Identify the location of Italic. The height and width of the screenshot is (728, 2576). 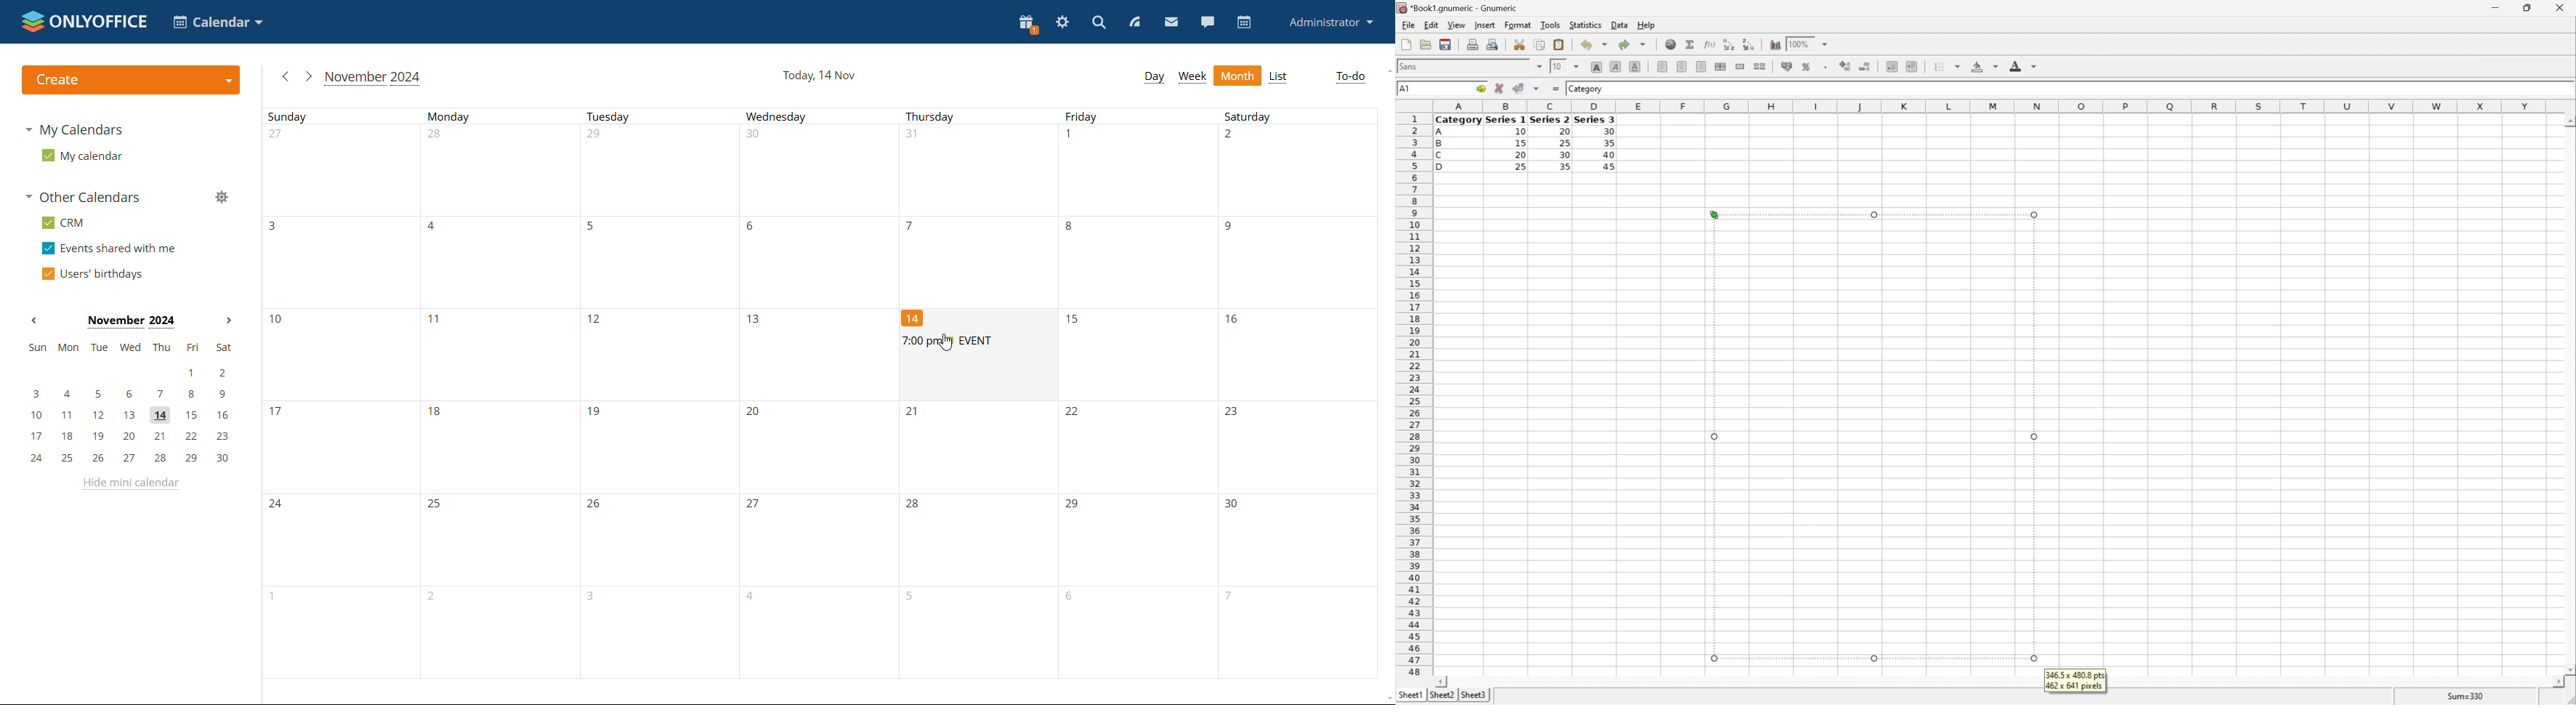
(1615, 66).